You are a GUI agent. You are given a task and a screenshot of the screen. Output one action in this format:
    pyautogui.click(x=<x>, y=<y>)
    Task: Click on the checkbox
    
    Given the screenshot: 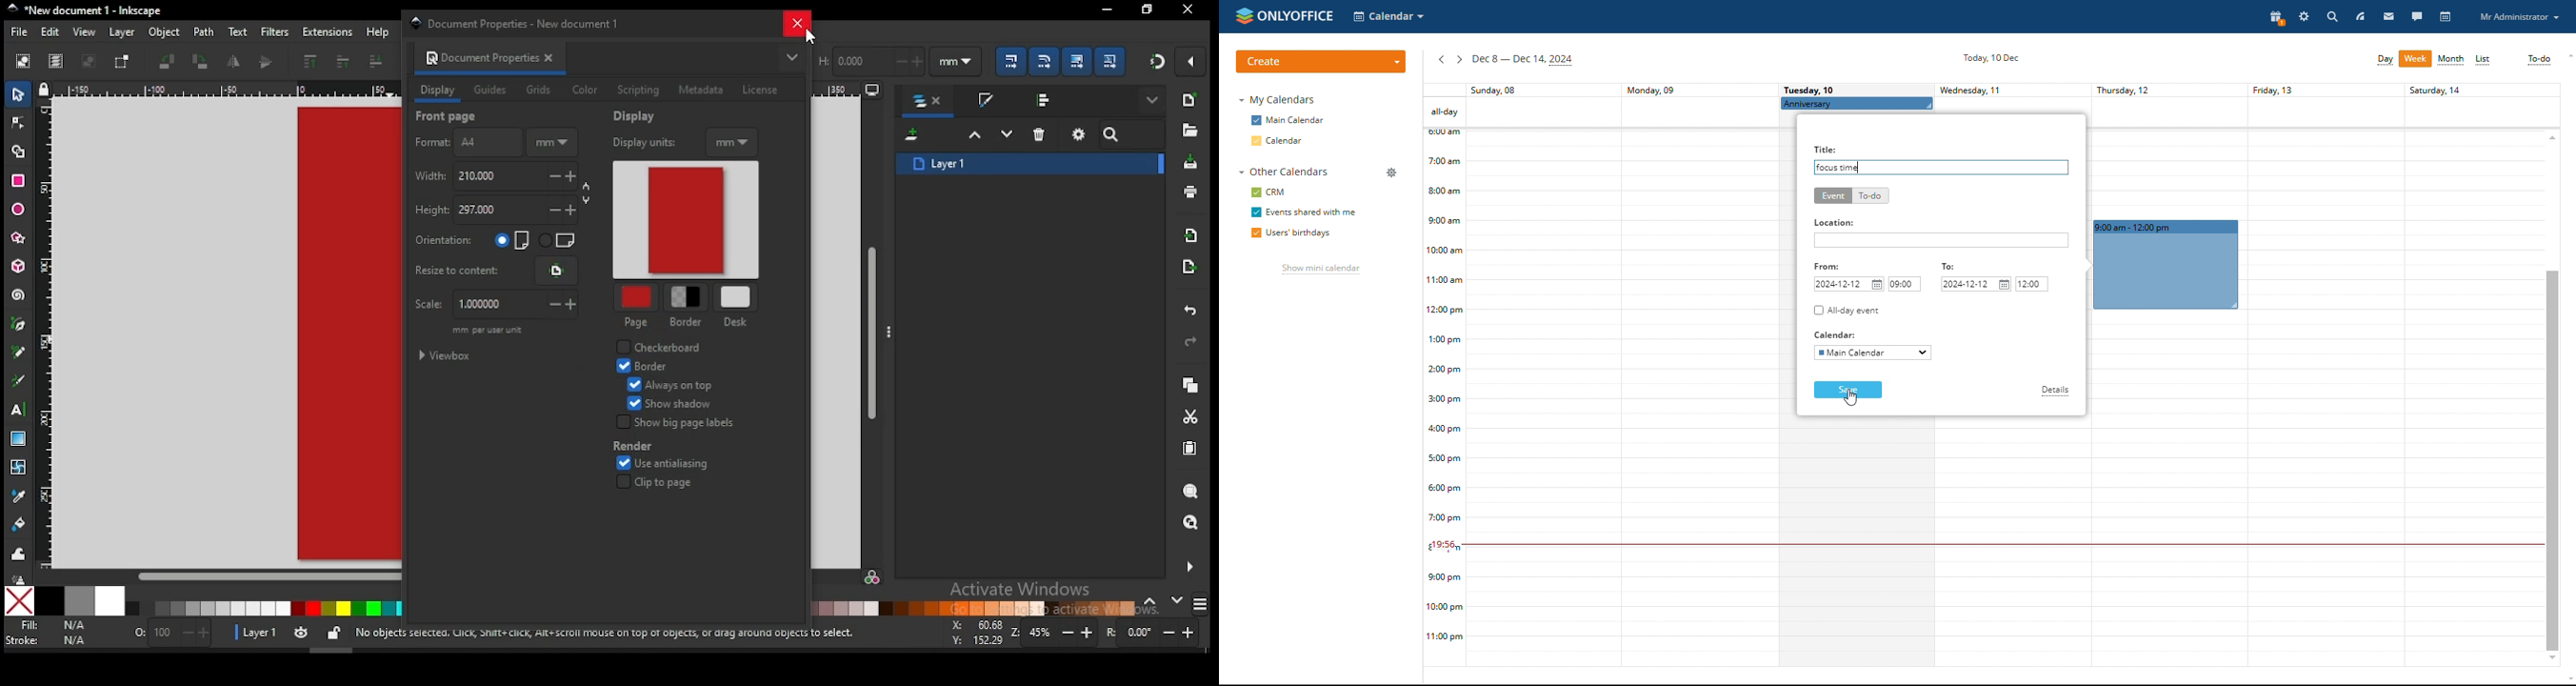 What is the action you would take?
    pyautogui.click(x=1255, y=141)
    